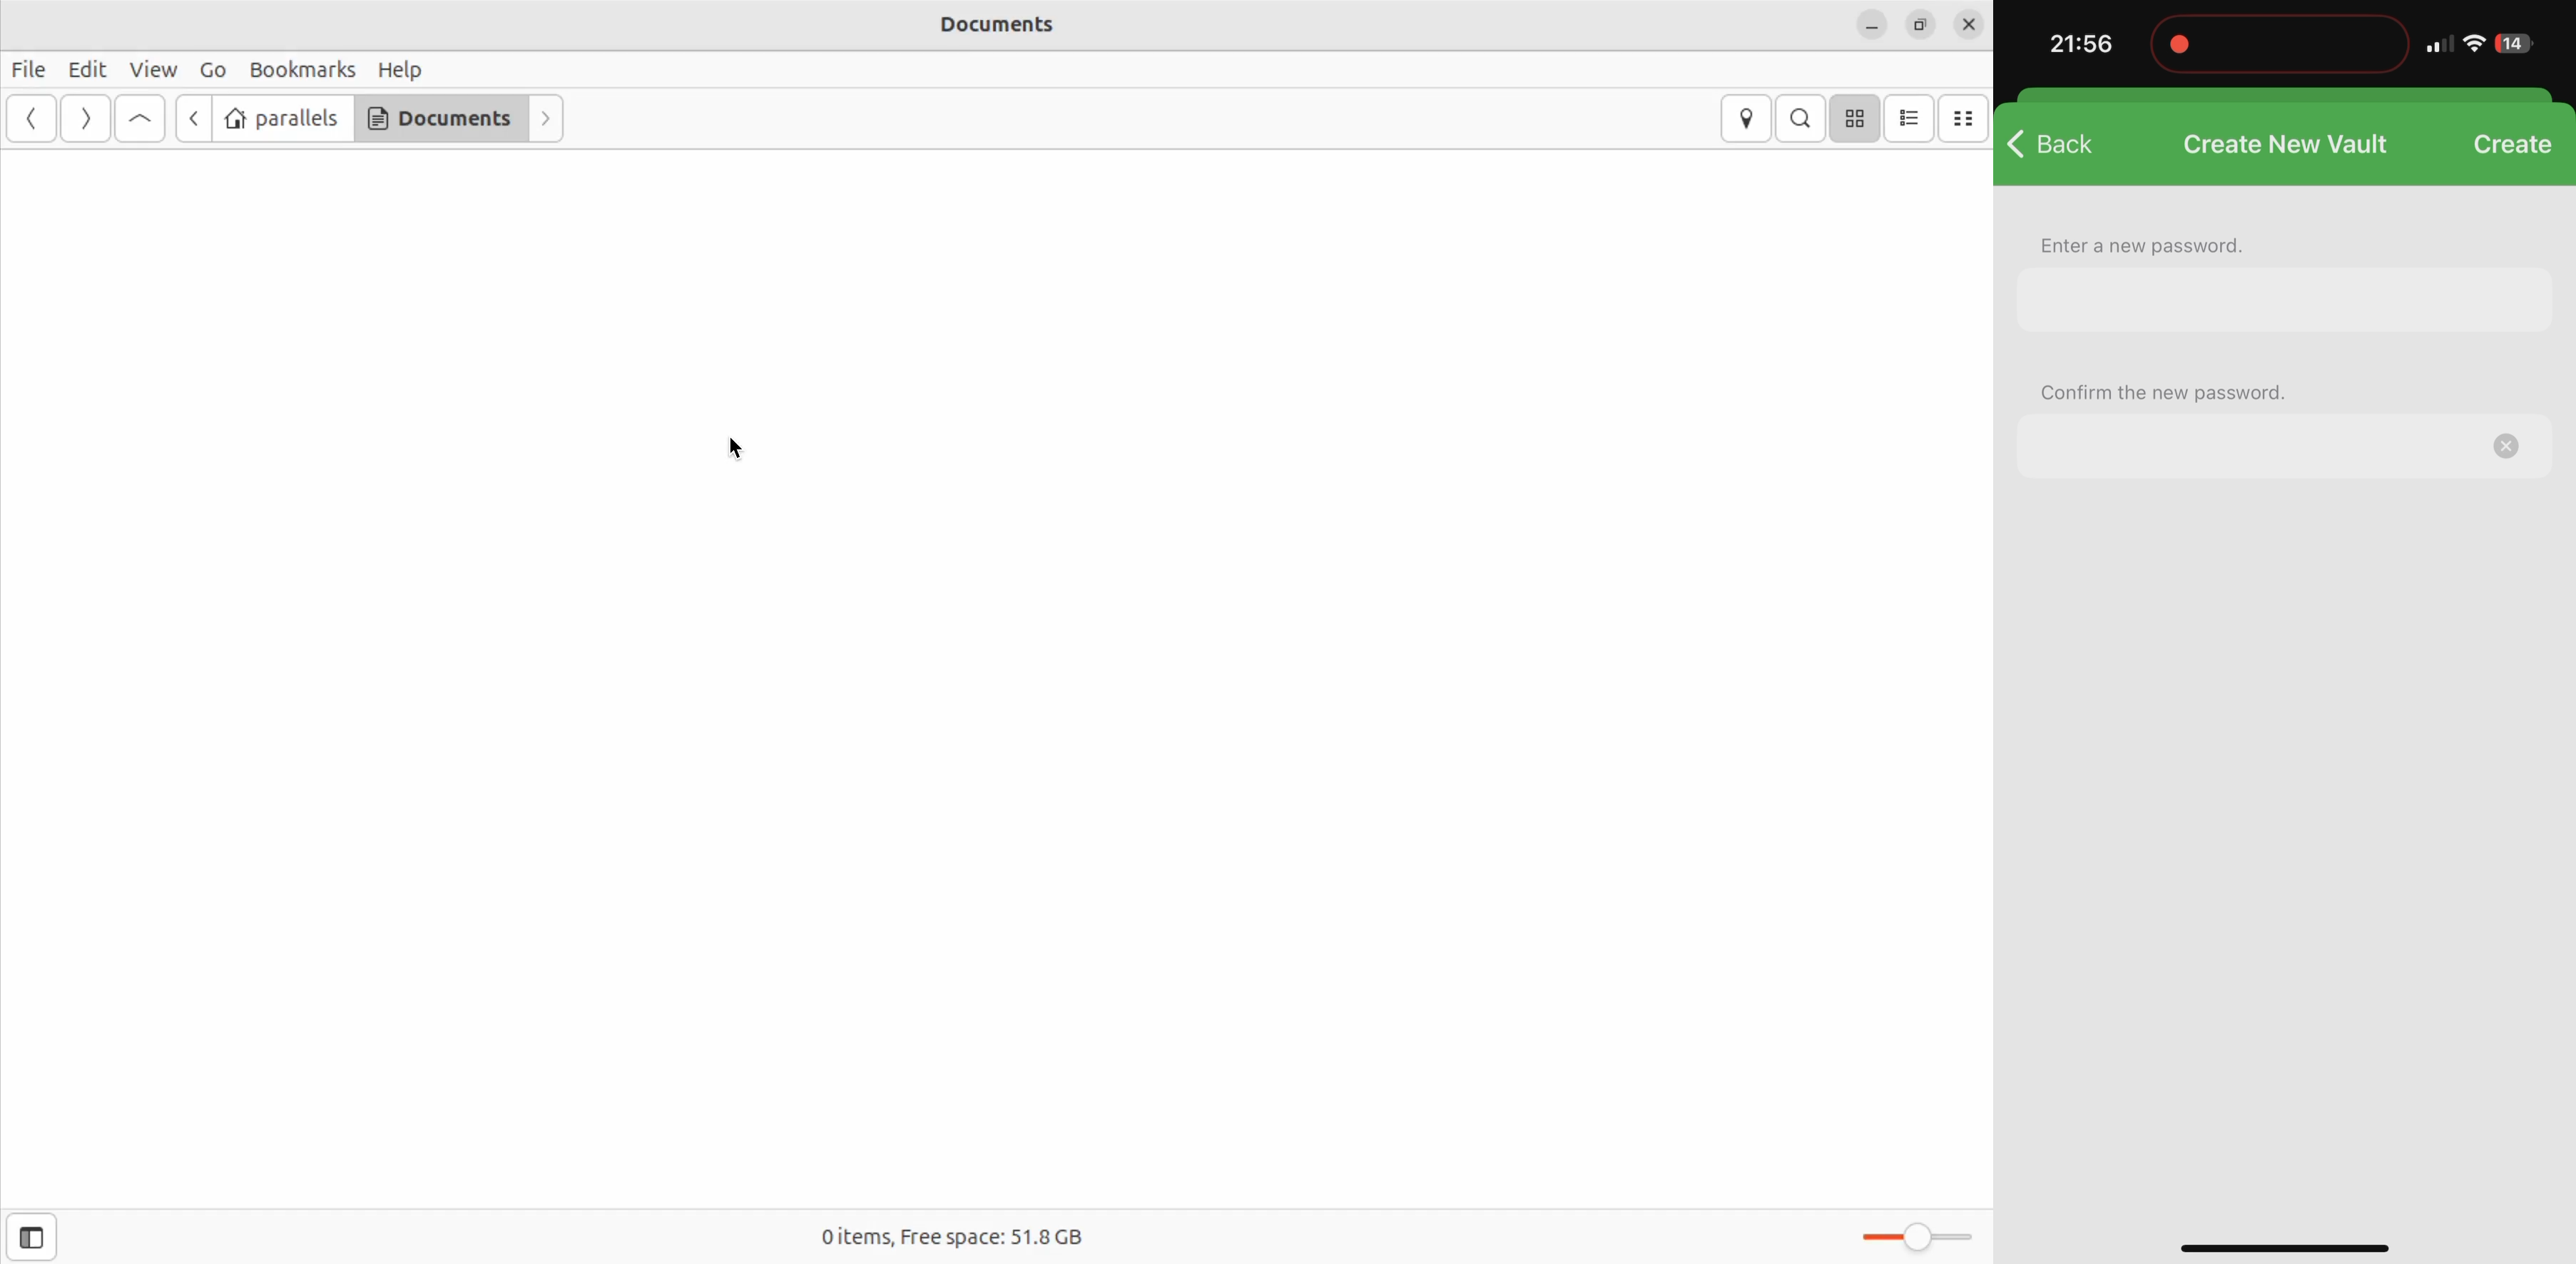 The width and height of the screenshot is (2576, 1288). I want to click on Edit, so click(86, 69).